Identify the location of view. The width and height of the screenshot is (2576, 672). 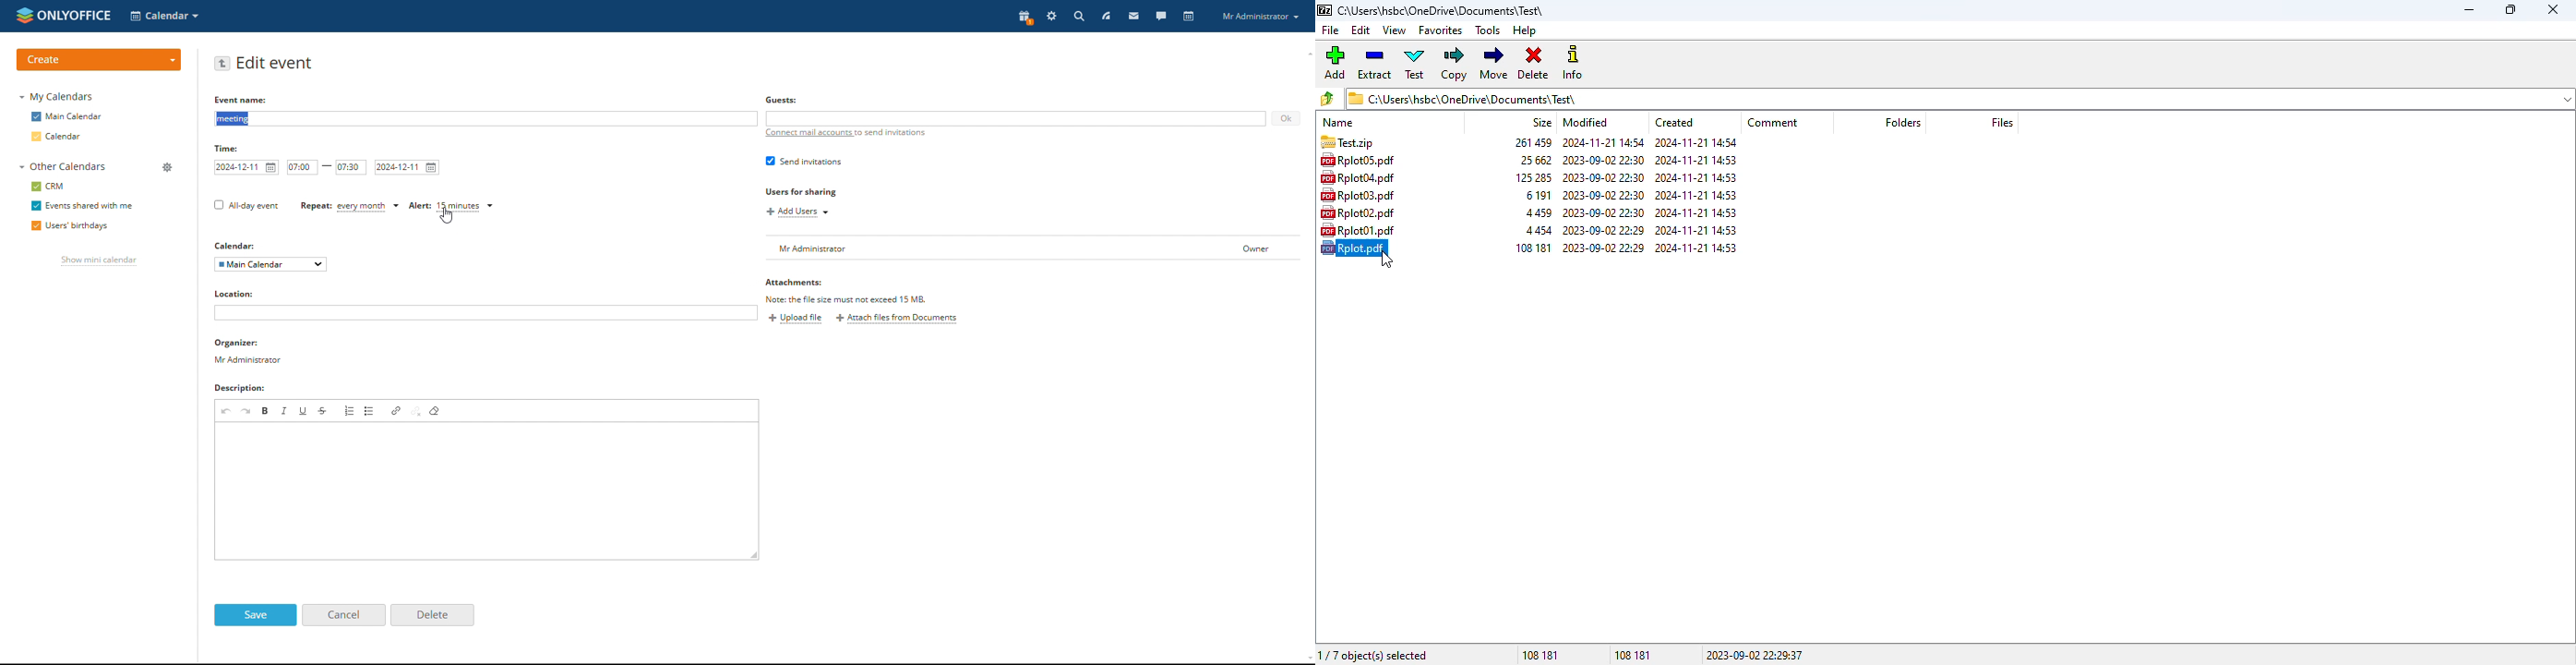
(1395, 30).